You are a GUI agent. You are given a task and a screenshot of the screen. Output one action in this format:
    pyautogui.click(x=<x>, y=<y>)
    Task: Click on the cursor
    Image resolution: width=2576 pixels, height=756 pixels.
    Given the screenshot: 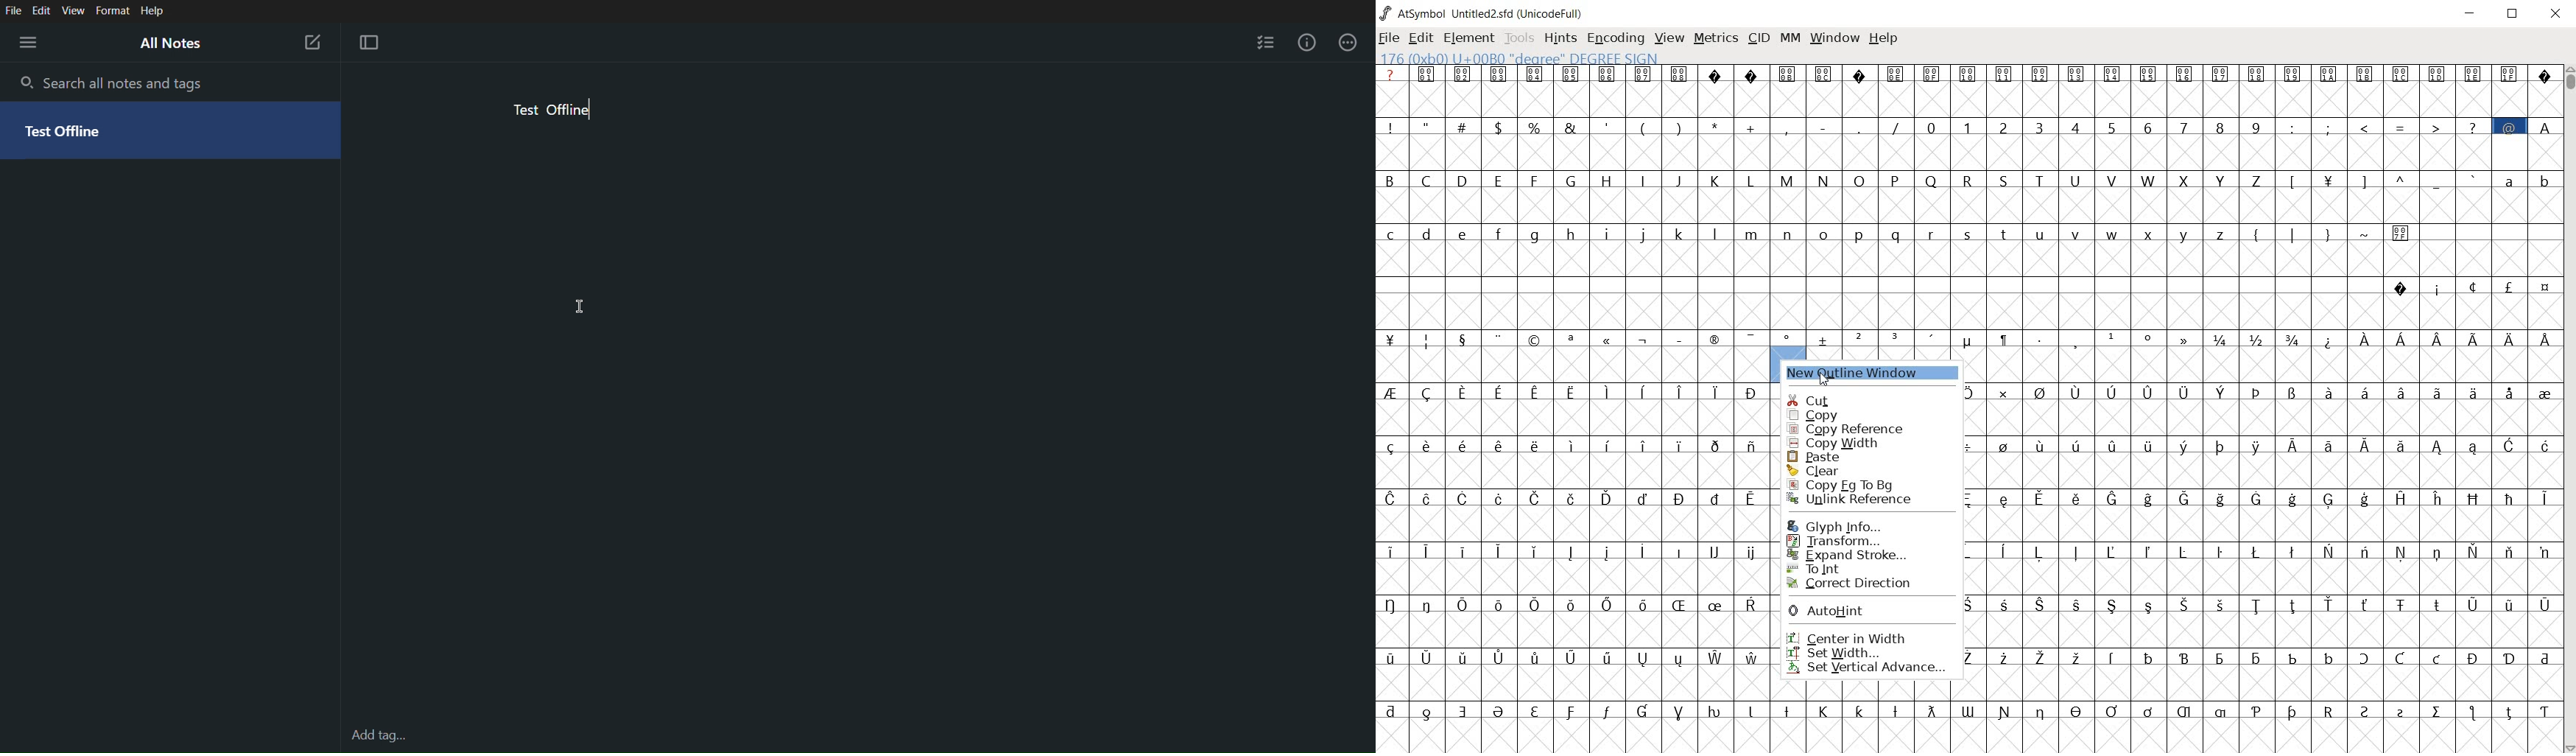 What is the action you would take?
    pyautogui.click(x=581, y=307)
    